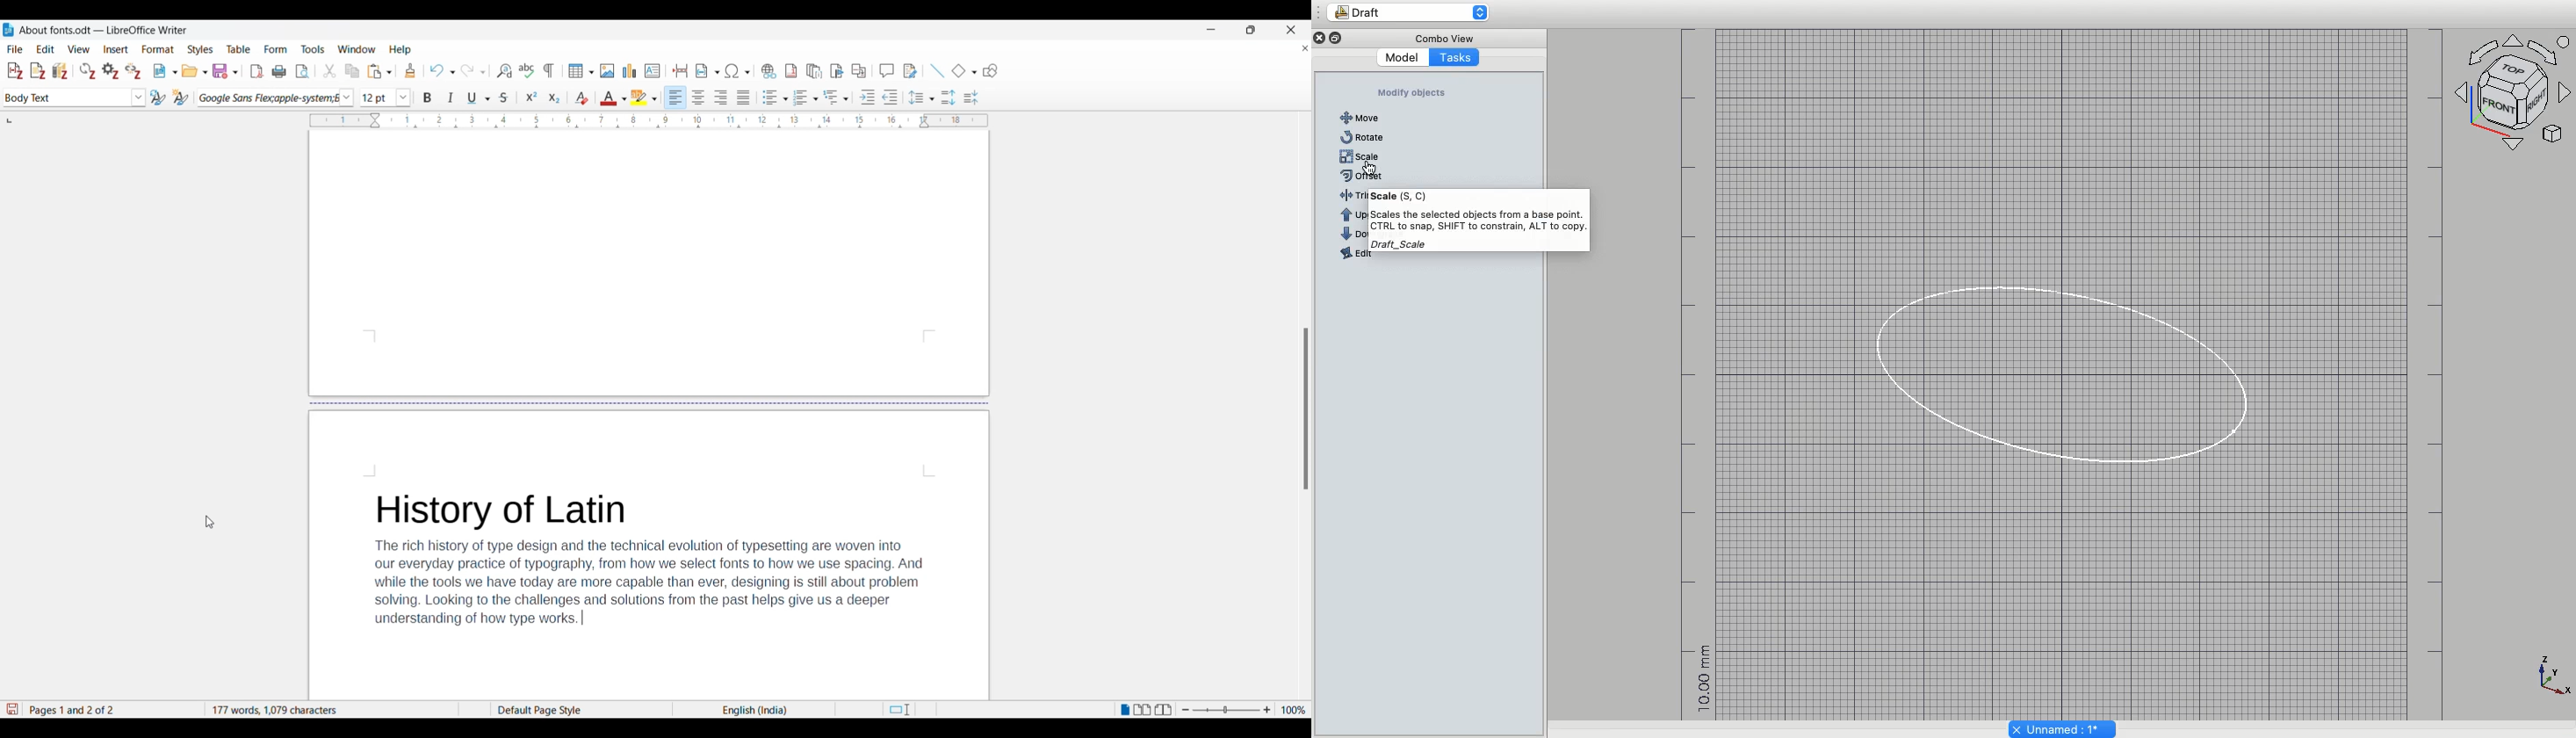 The width and height of the screenshot is (2576, 756). I want to click on Insert table, so click(581, 71).